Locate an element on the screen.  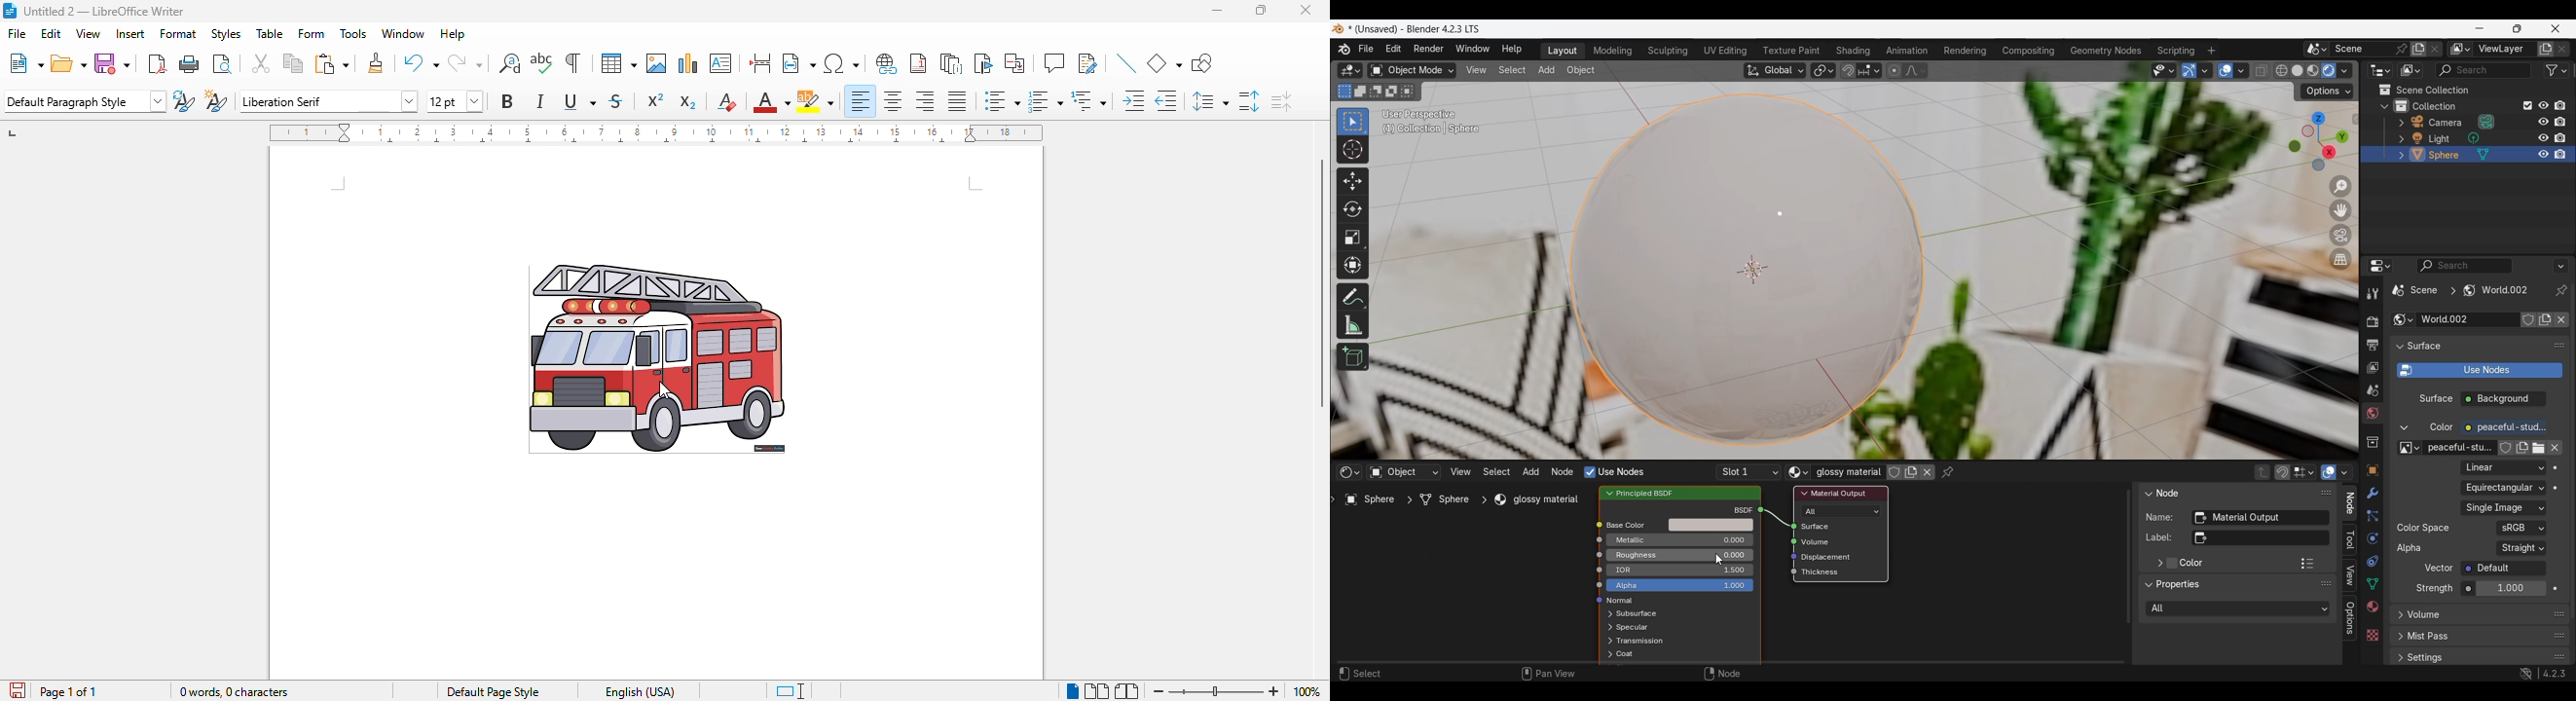
Browse image to be linked is located at coordinates (2410, 448).